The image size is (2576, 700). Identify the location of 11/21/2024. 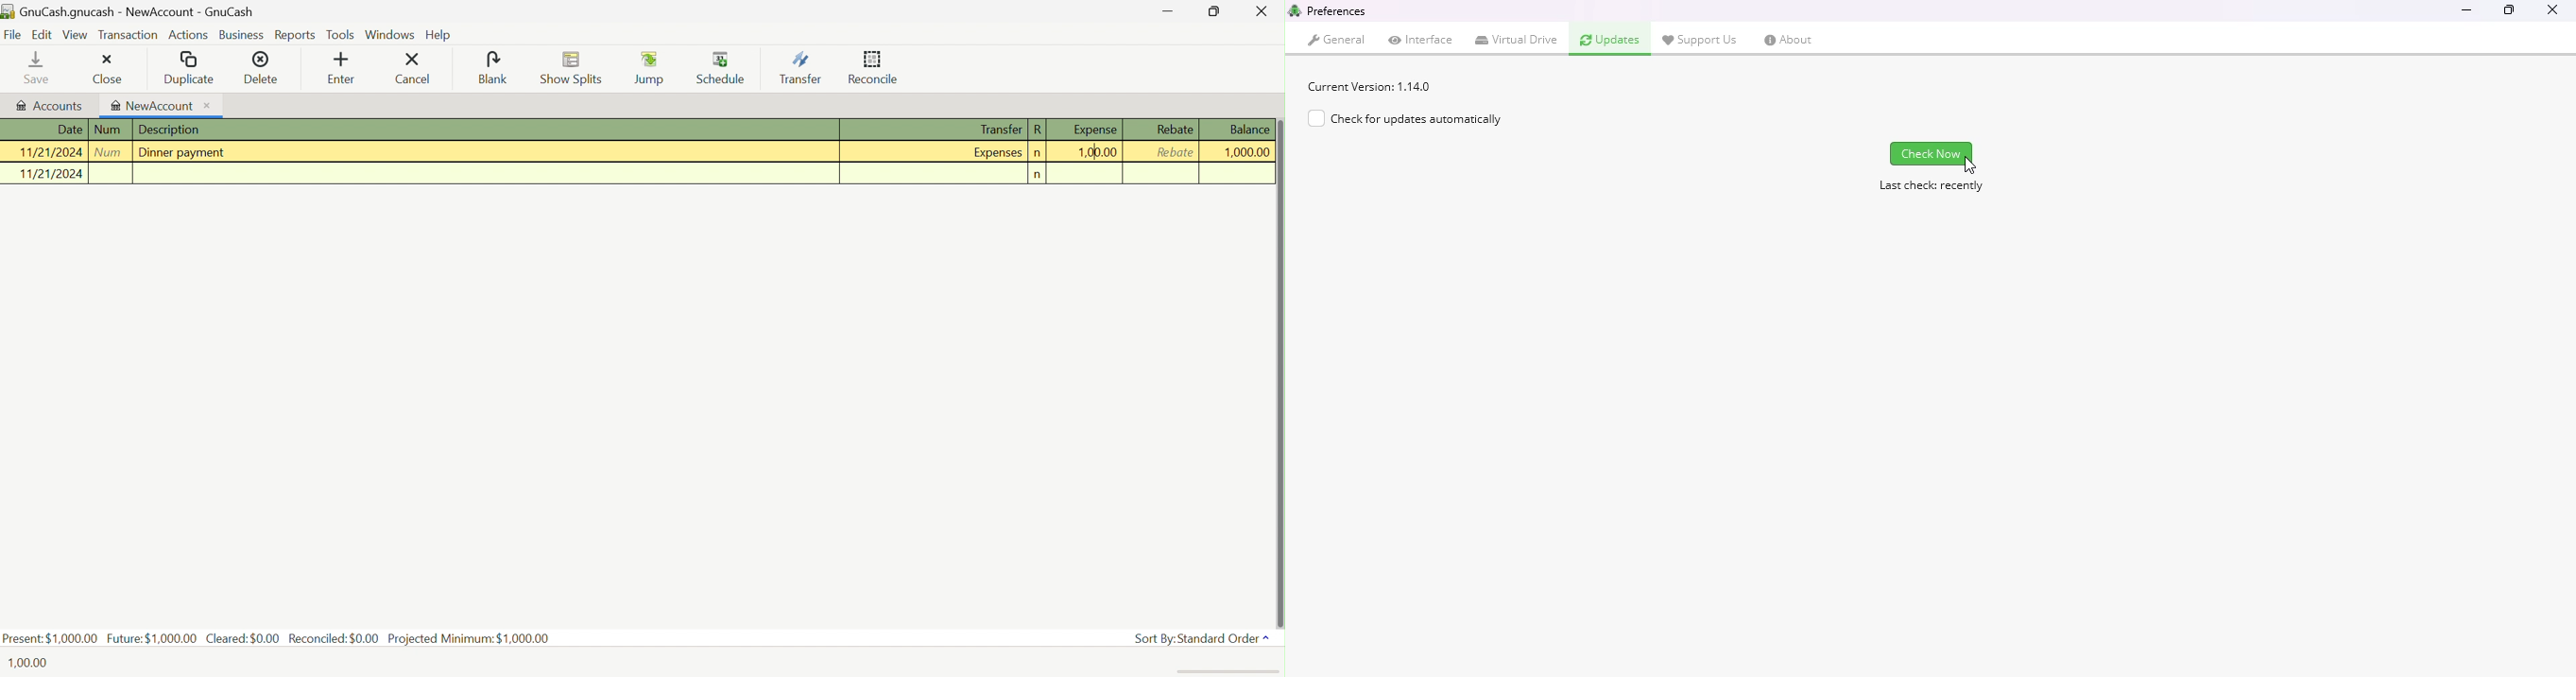
(42, 174).